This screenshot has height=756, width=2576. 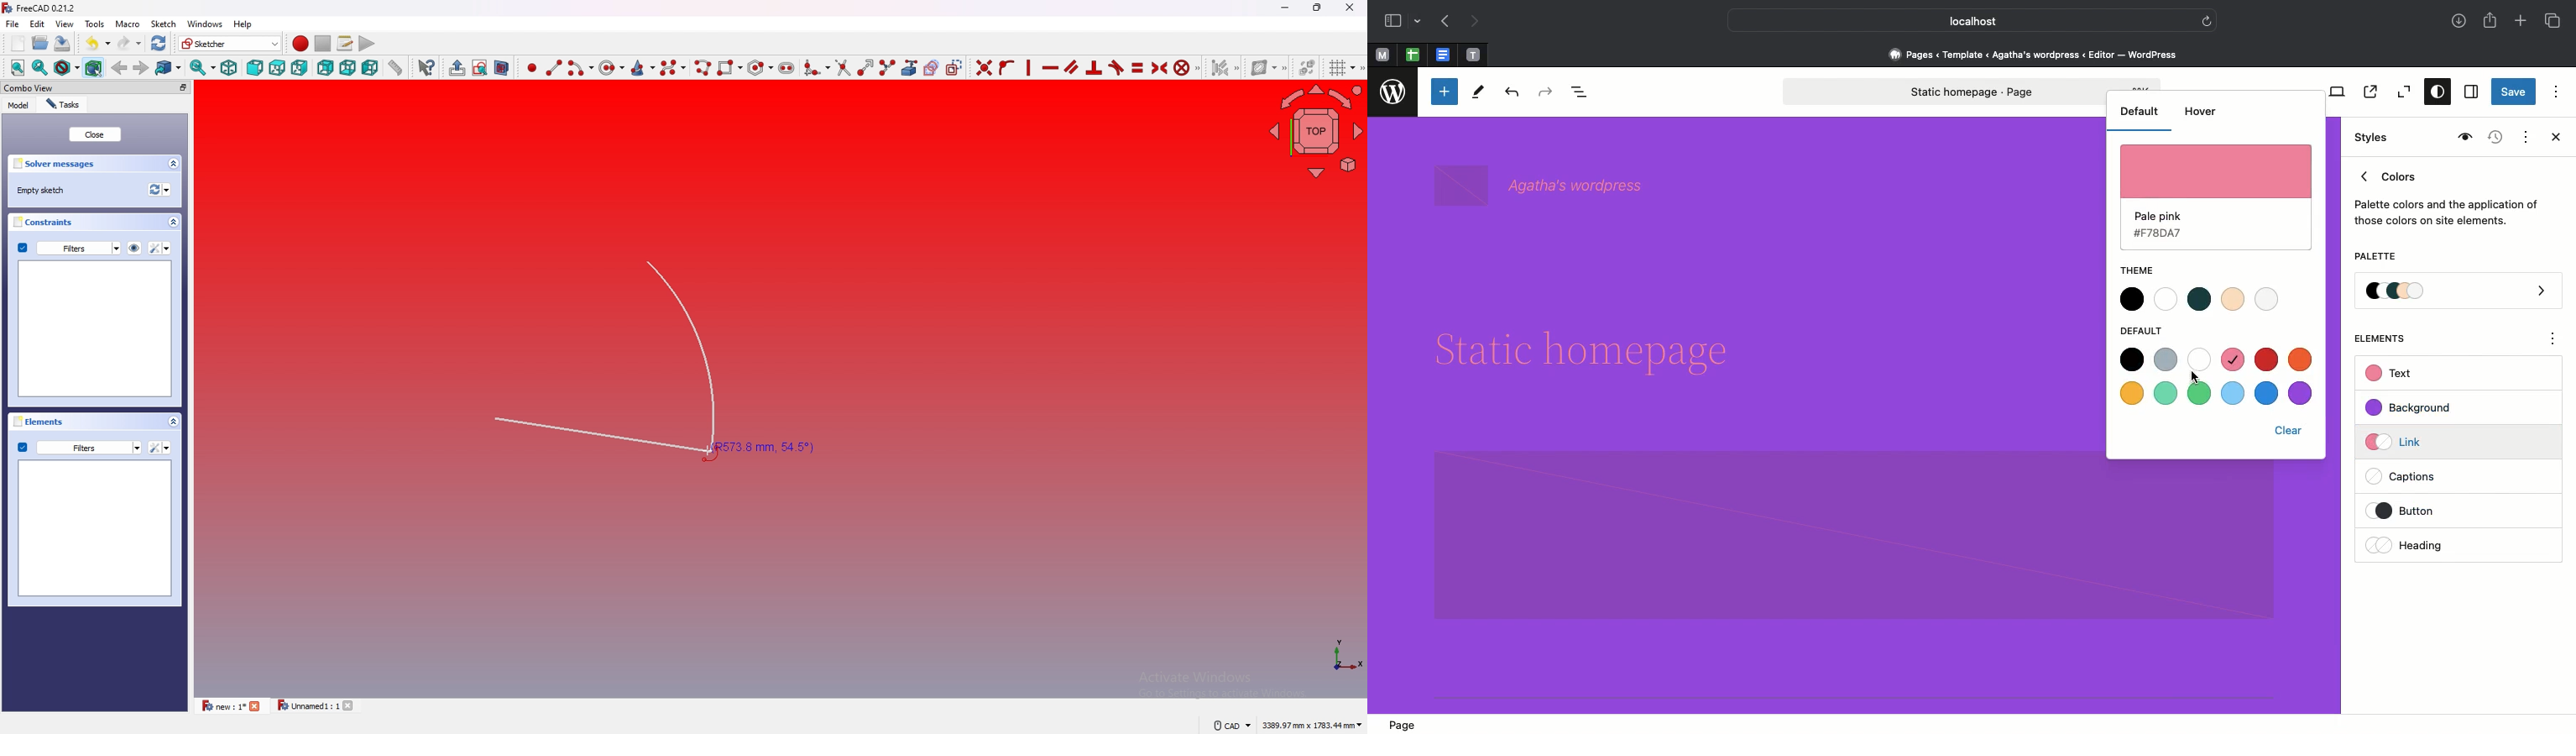 I want to click on create circle, so click(x=609, y=68).